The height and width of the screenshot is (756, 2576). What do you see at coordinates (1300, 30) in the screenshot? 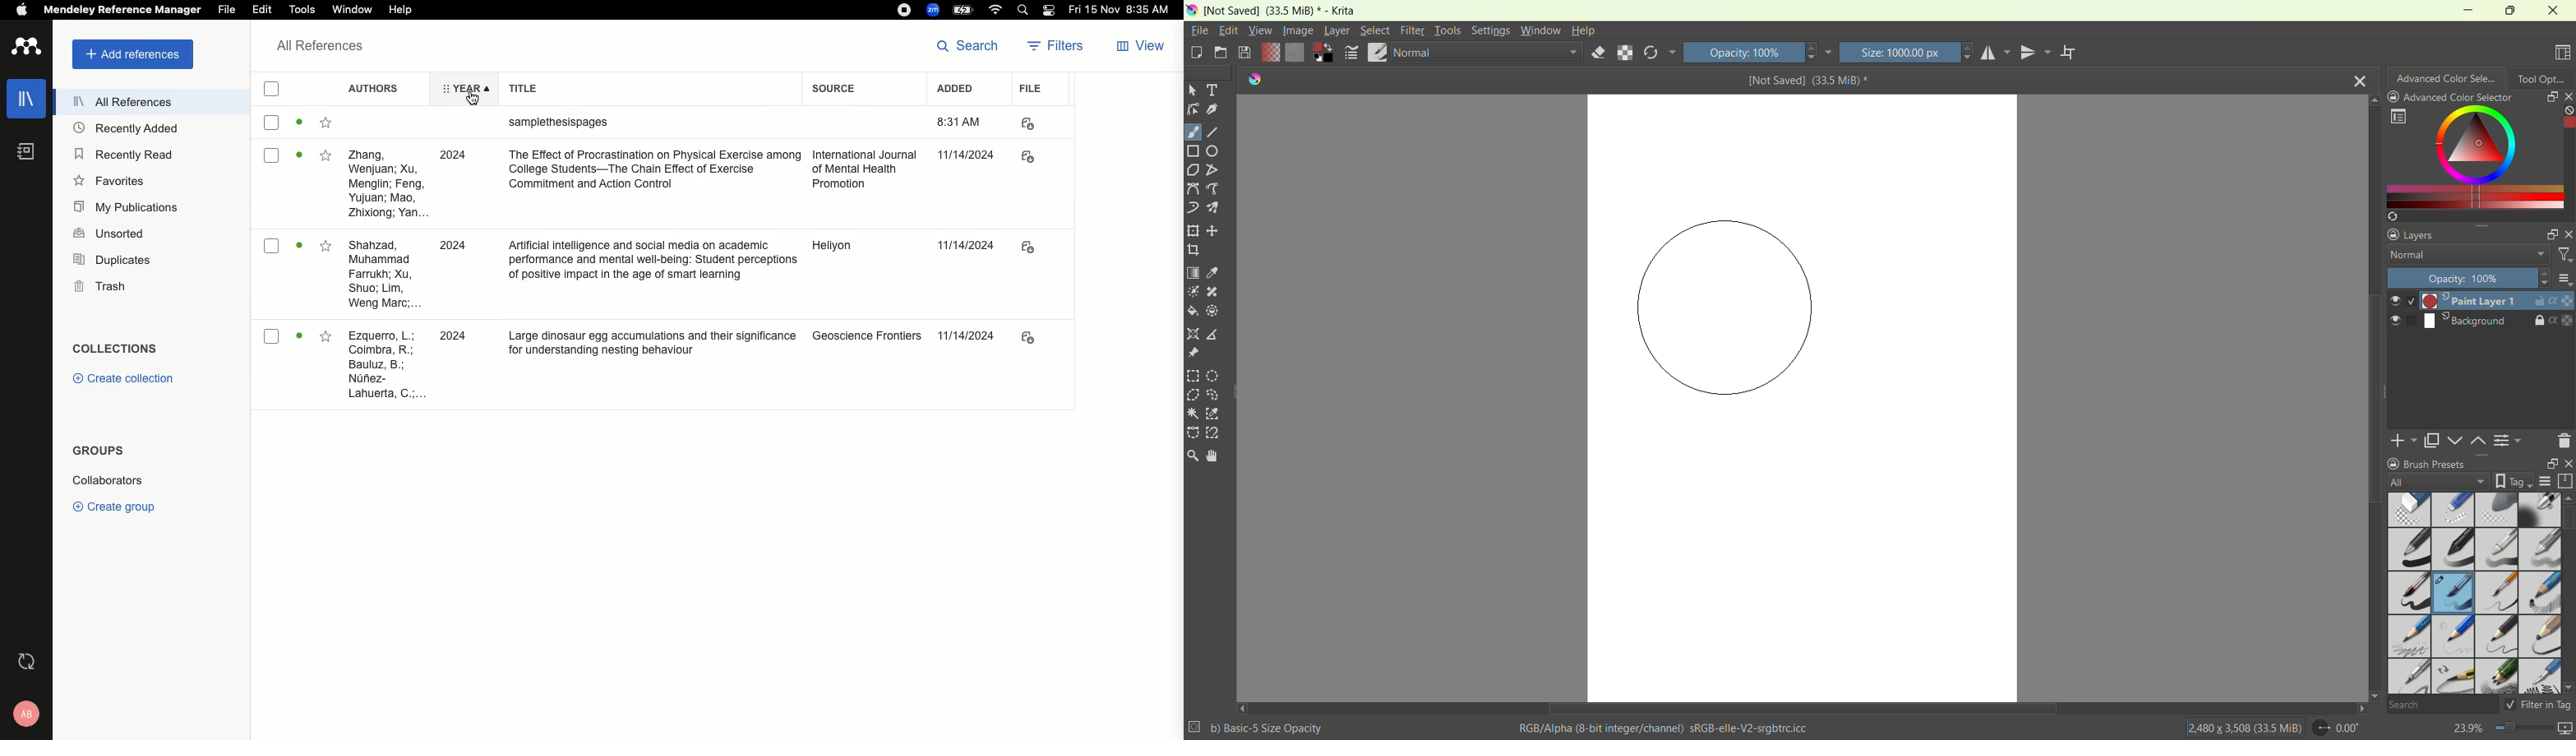
I see `image` at bounding box center [1300, 30].